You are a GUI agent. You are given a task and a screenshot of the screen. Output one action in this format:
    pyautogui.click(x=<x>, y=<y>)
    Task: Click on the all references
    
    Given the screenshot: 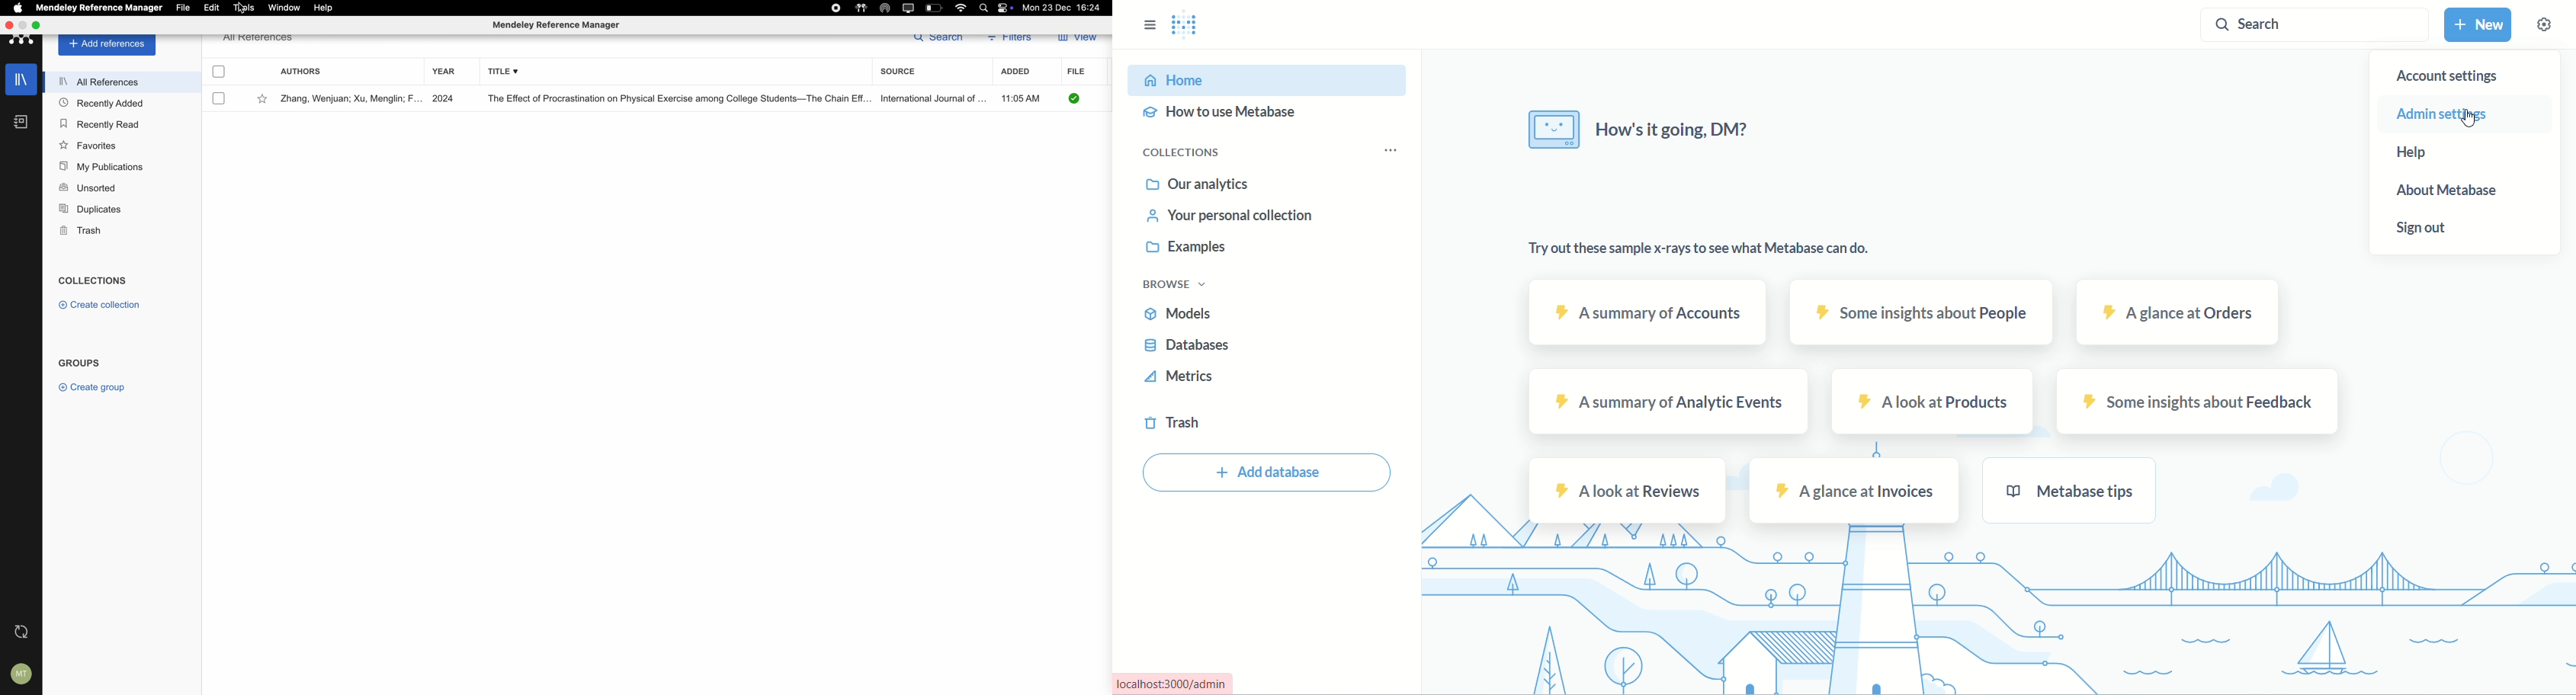 What is the action you would take?
    pyautogui.click(x=260, y=39)
    